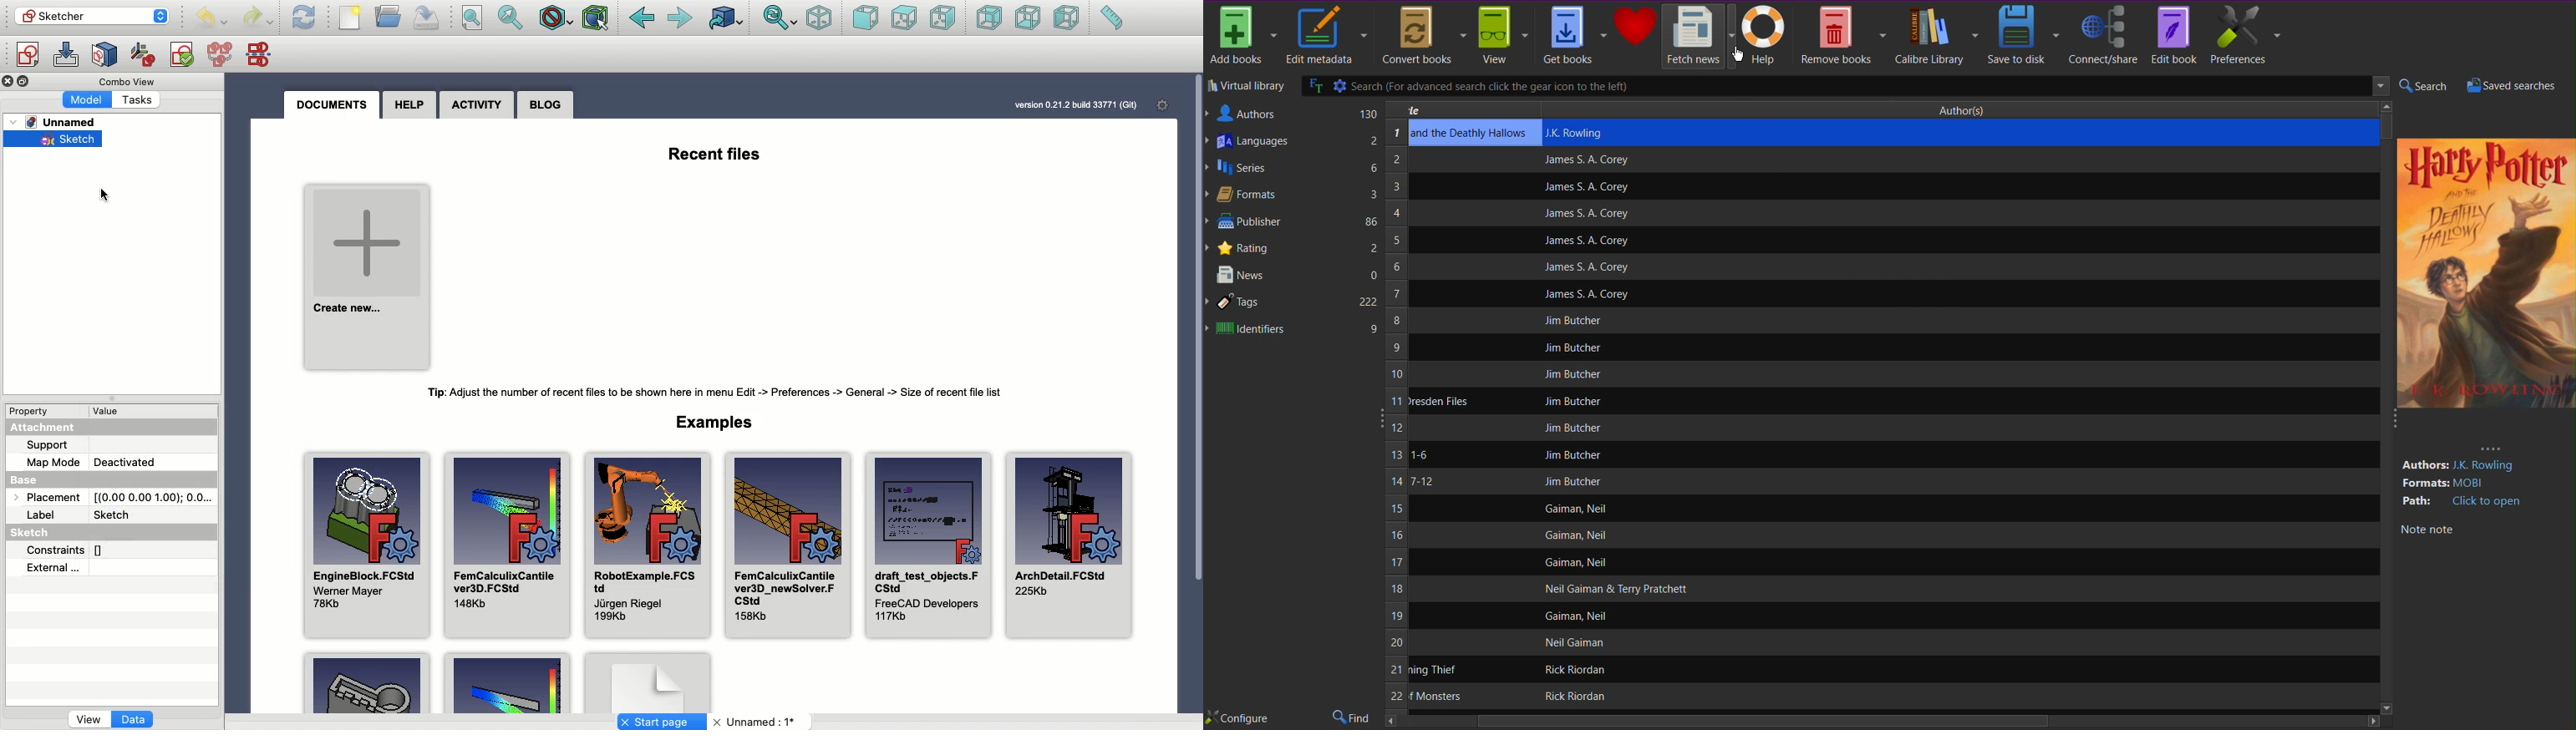 This screenshot has width=2576, height=756. What do you see at coordinates (427, 18) in the screenshot?
I see `Save` at bounding box center [427, 18].